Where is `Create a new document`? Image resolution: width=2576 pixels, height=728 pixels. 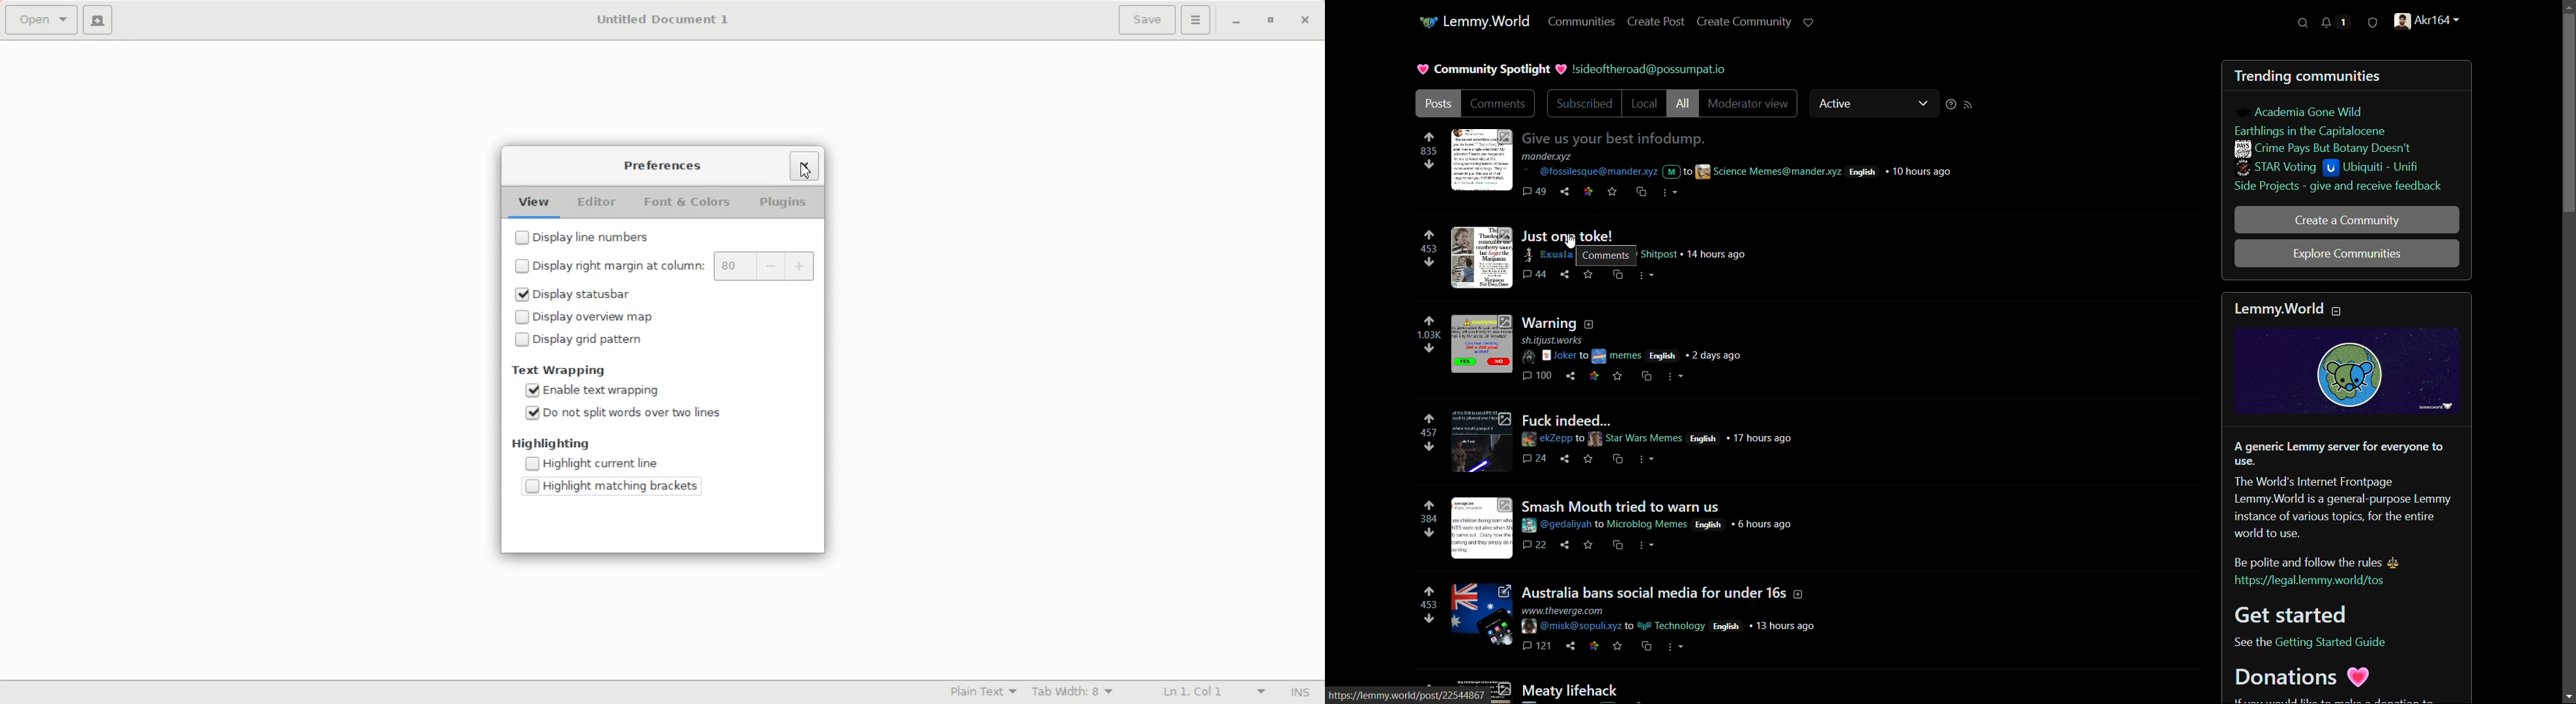
Create a new document is located at coordinates (97, 19).